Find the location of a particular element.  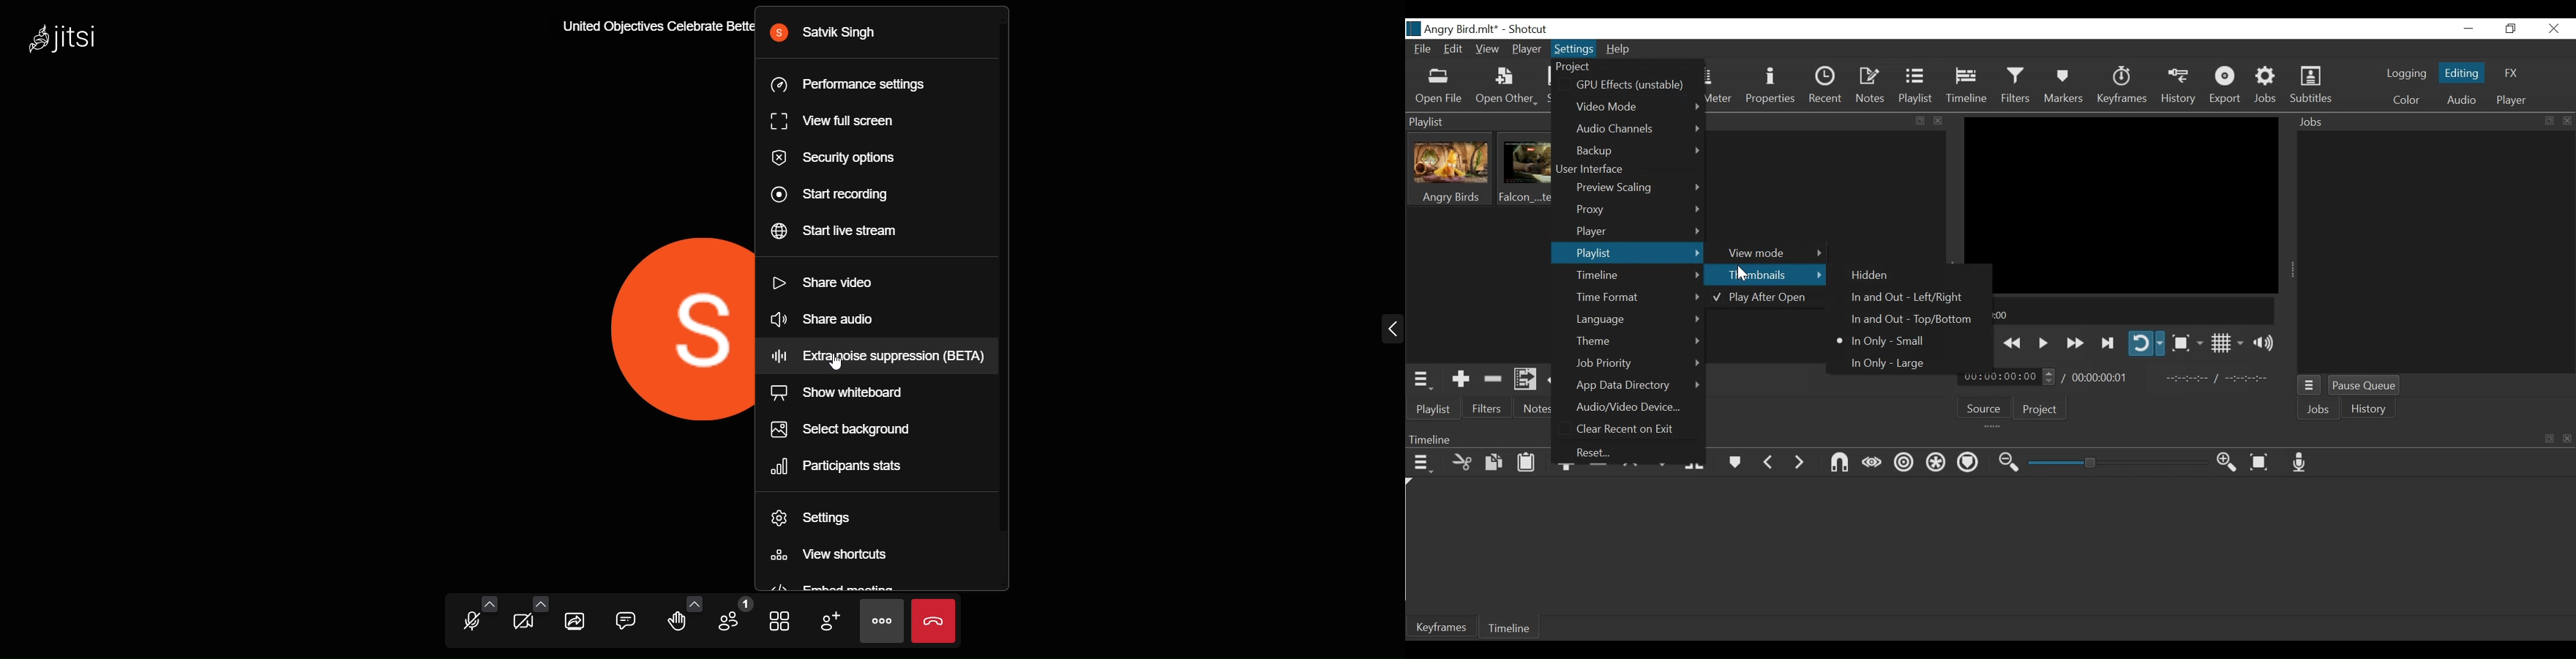

Ripple Delete is located at coordinates (1597, 469).